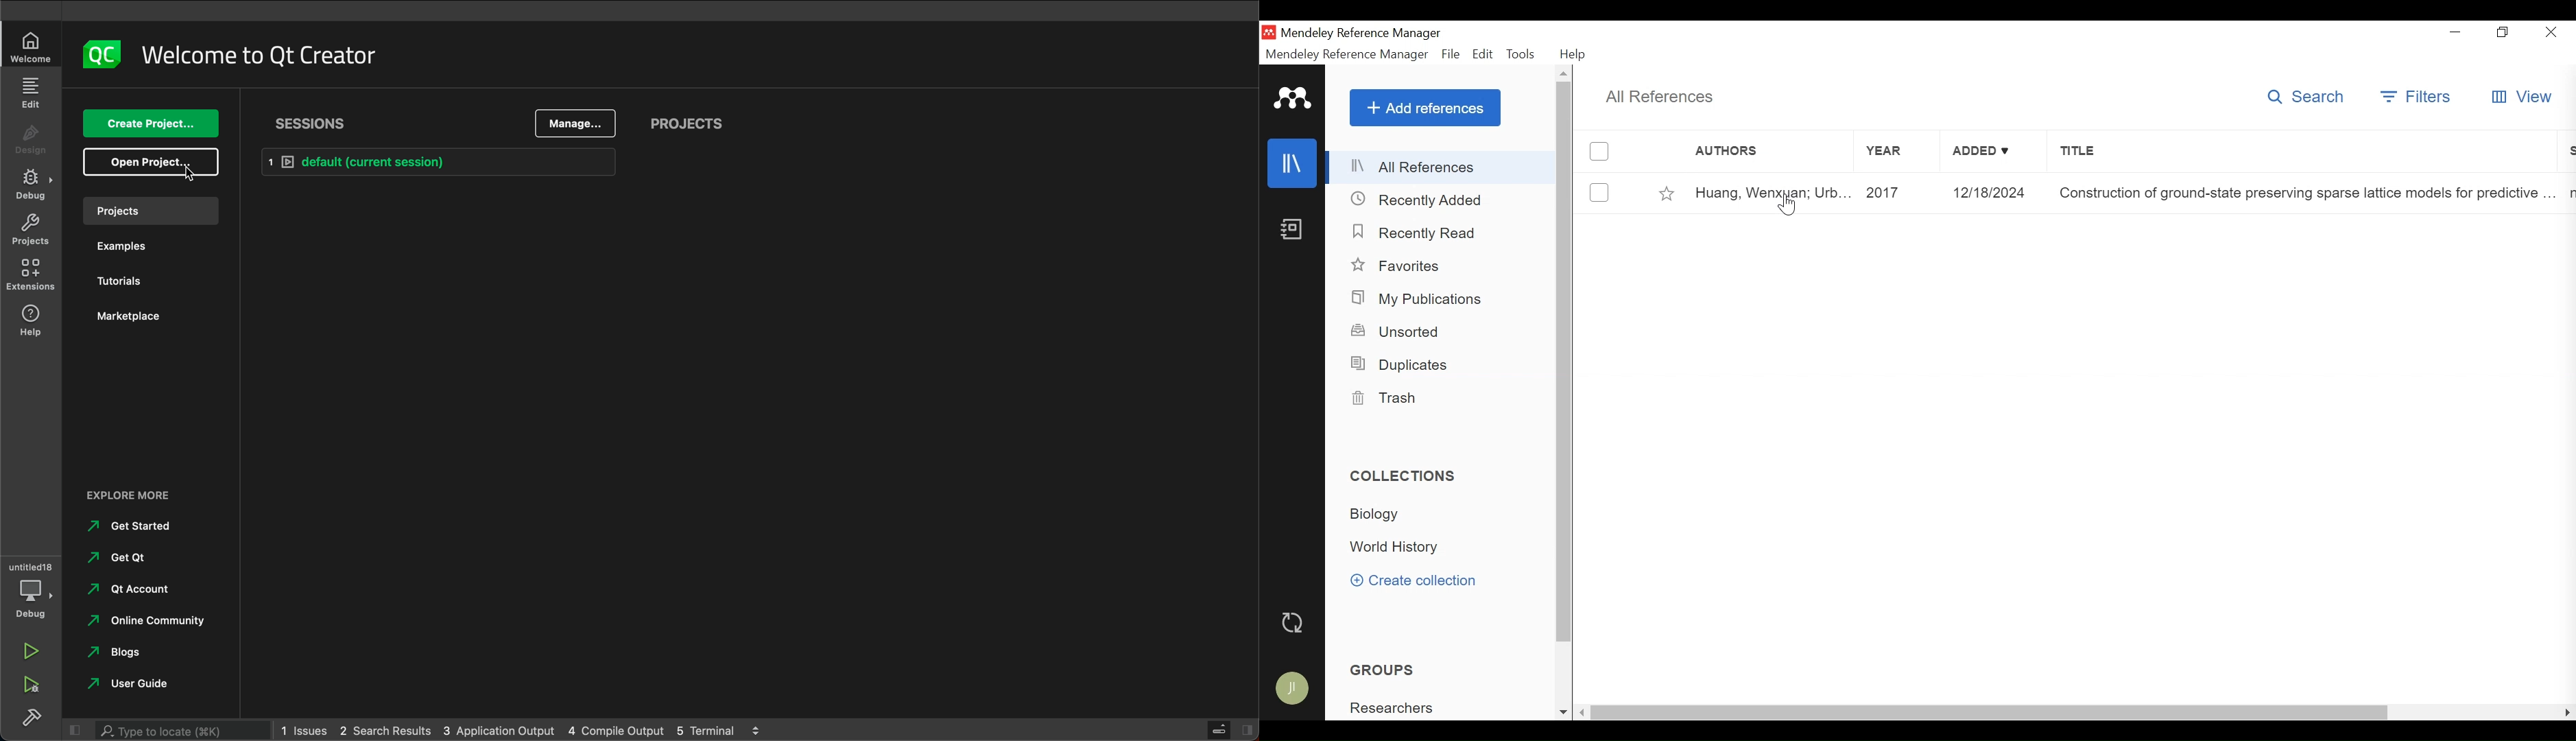 This screenshot has width=2576, height=756. Describe the element at coordinates (1772, 193) in the screenshot. I see `Huang, Wenxuan; Urb...` at that location.